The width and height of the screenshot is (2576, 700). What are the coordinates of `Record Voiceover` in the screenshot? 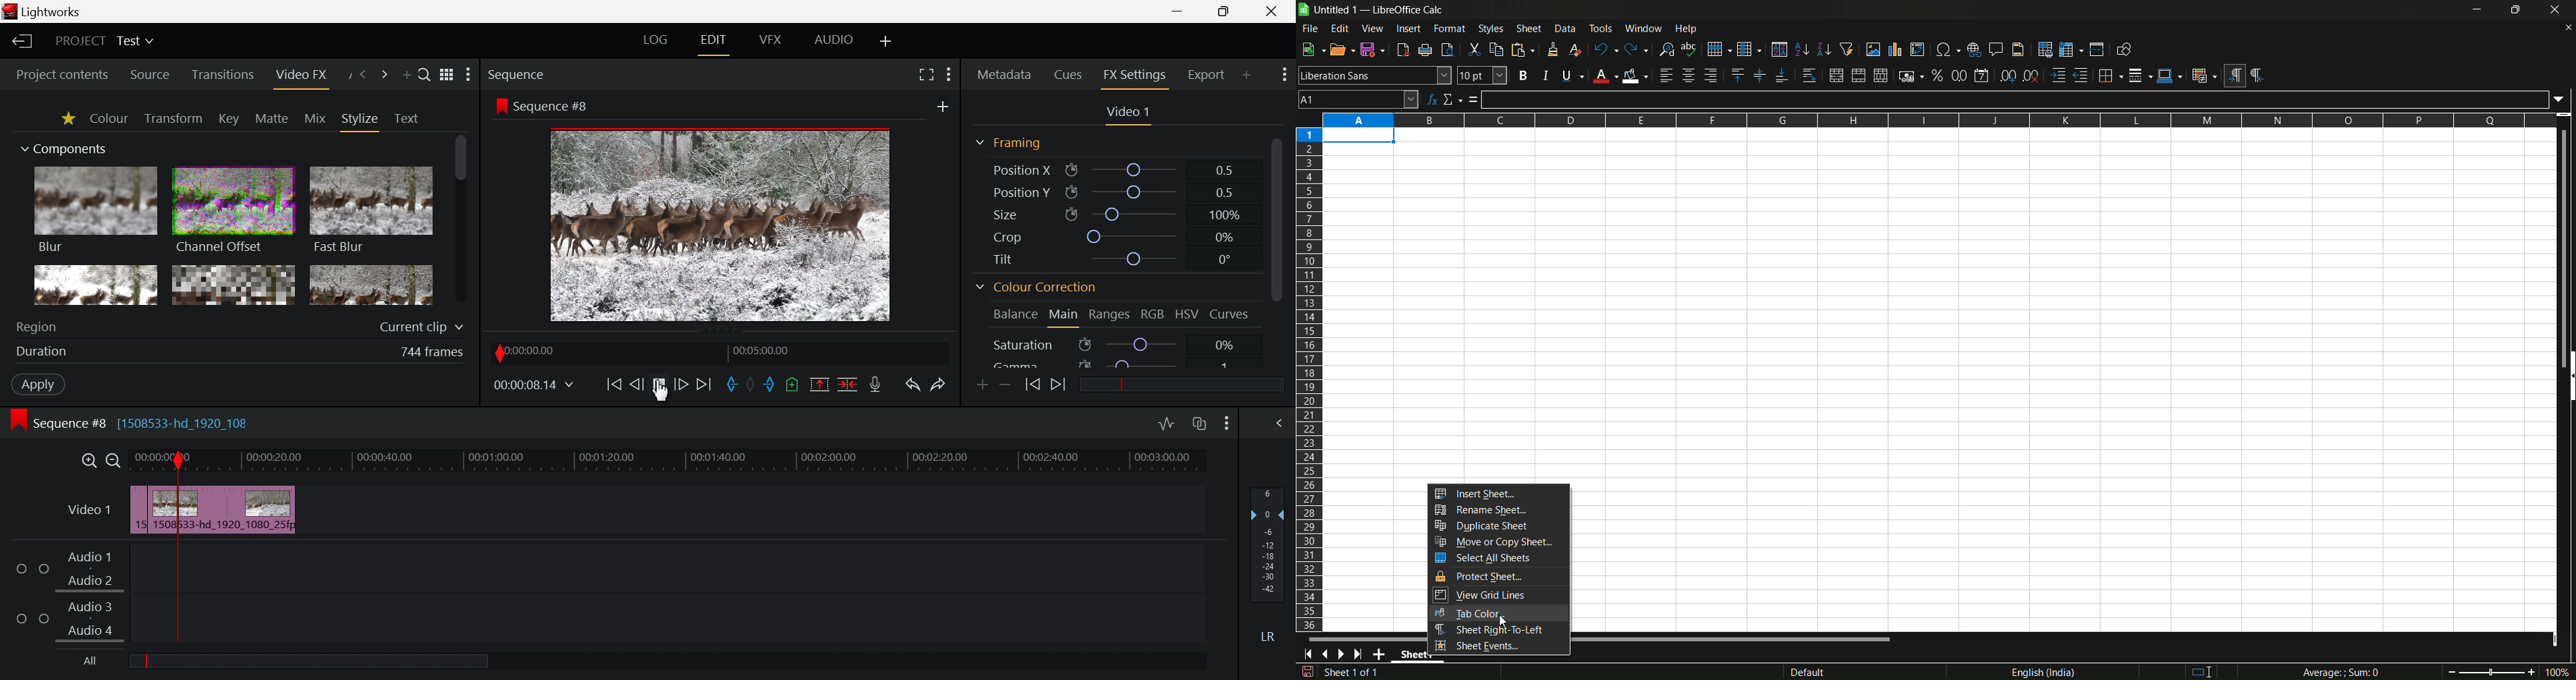 It's located at (877, 385).